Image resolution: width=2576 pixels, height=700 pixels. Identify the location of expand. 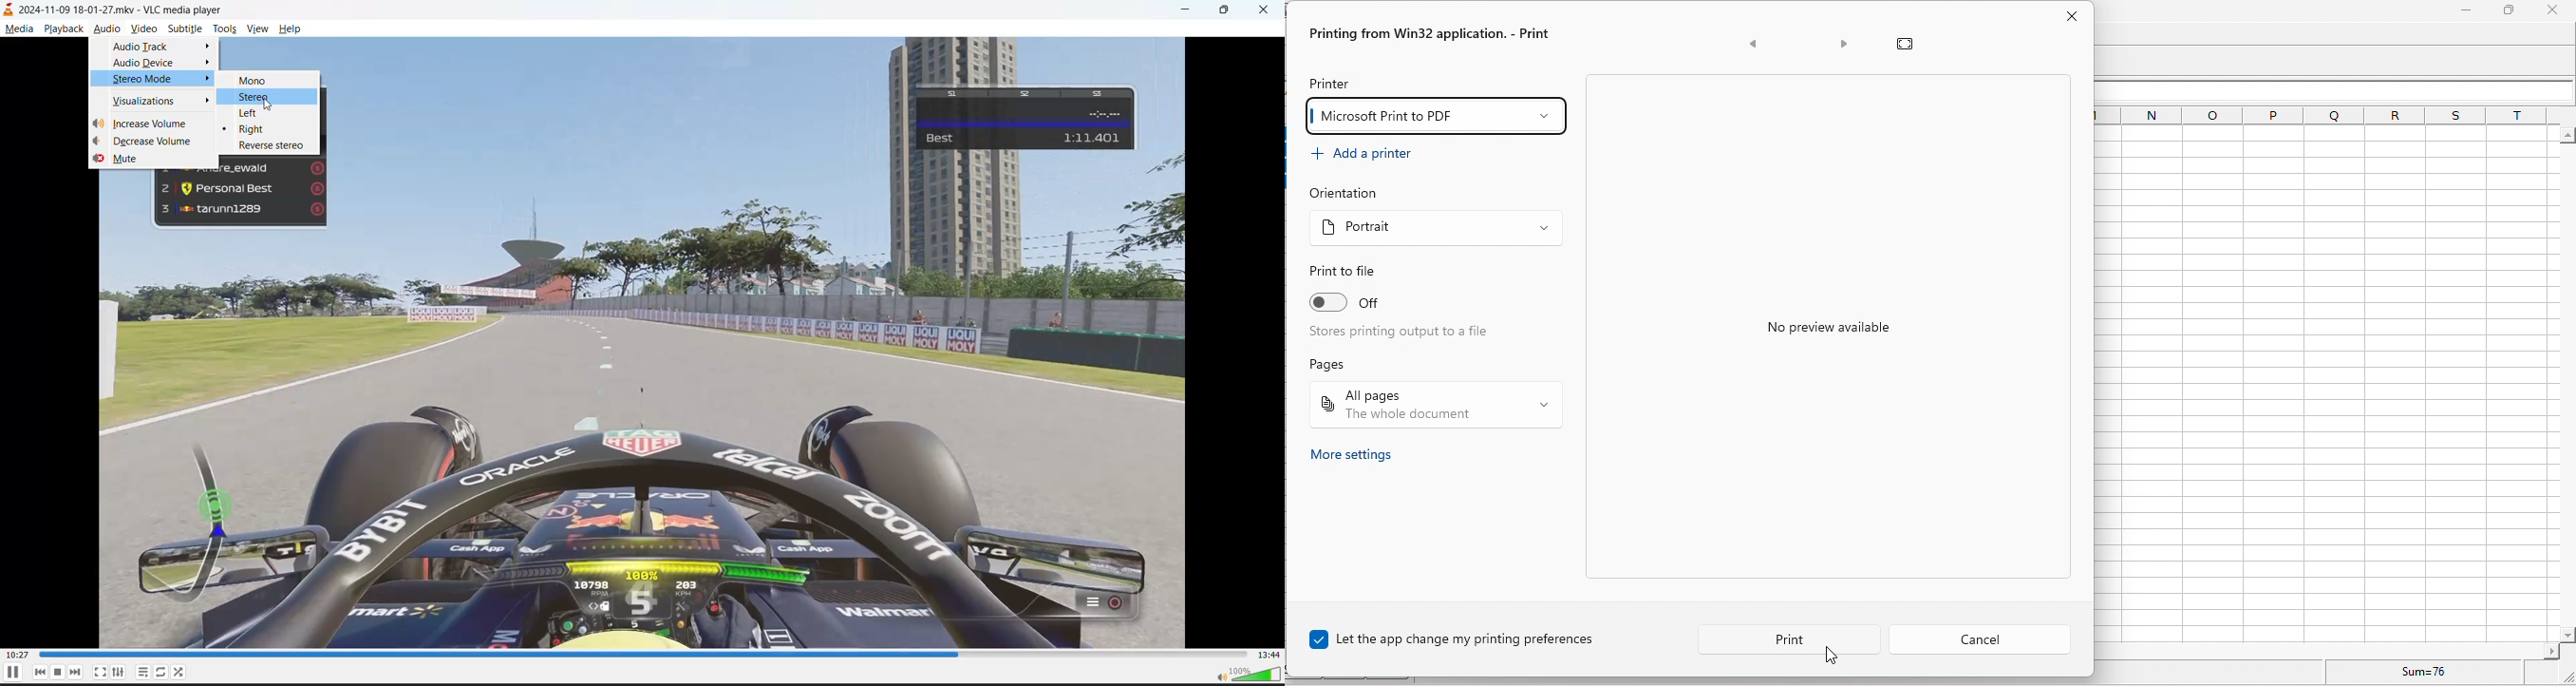
(2562, 676).